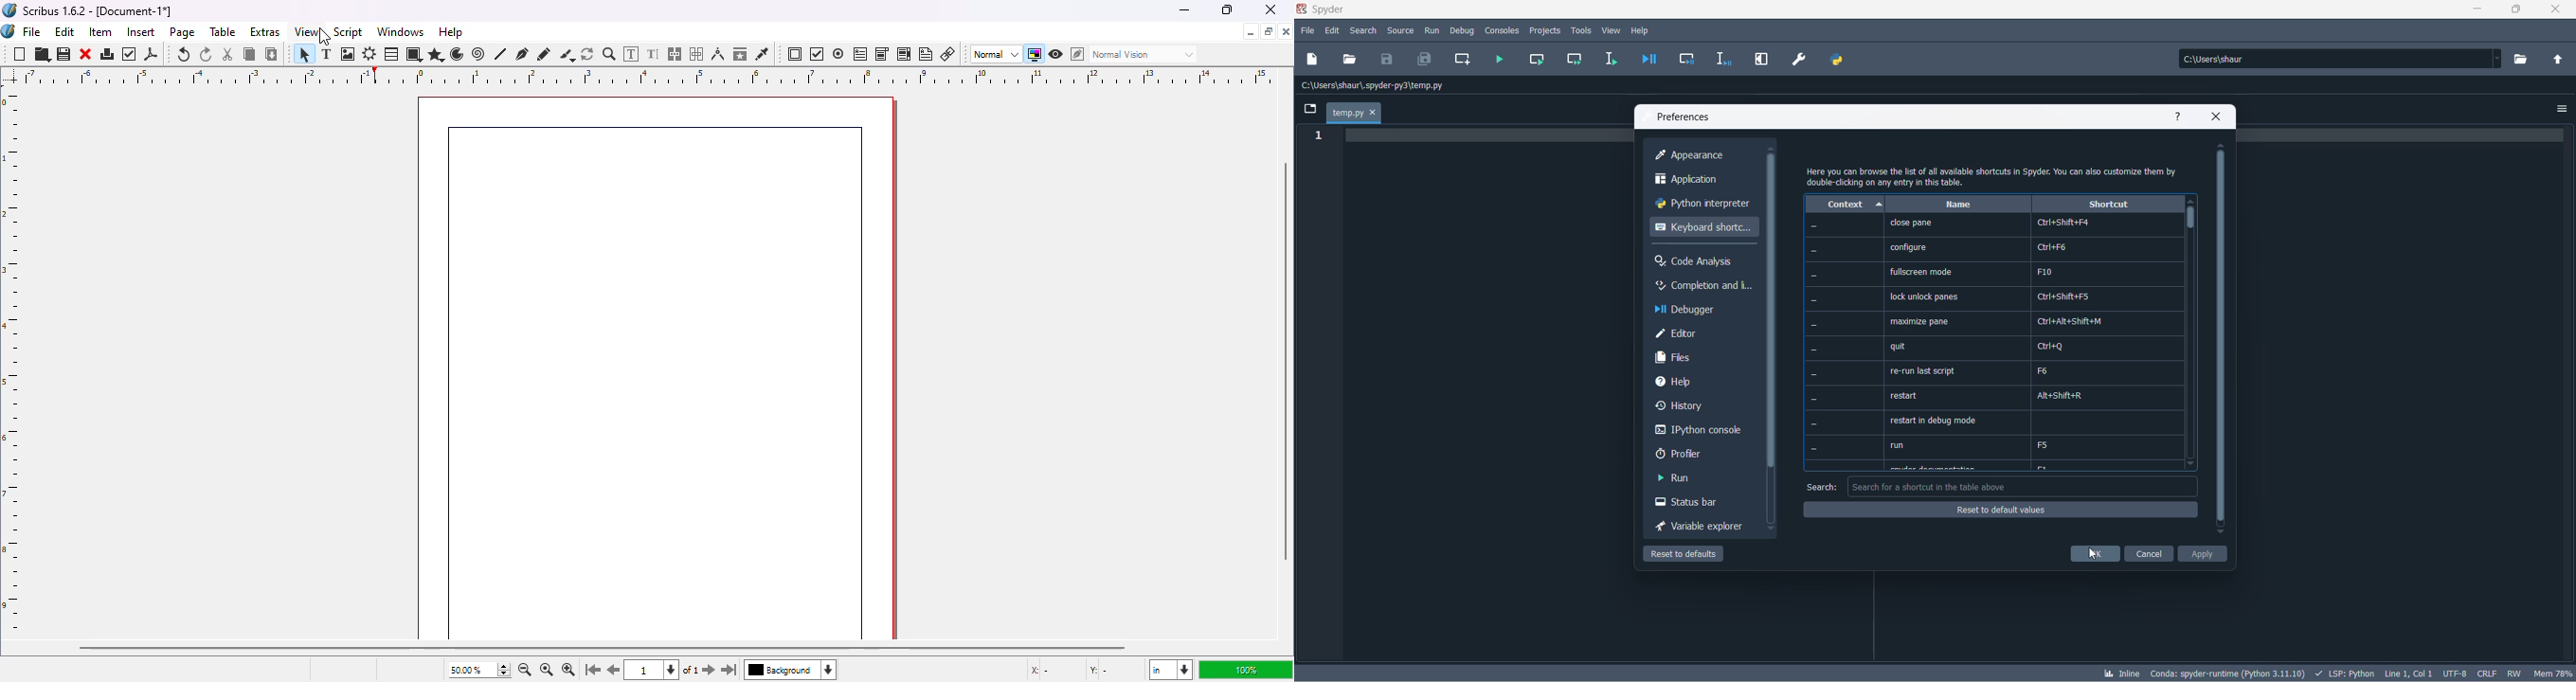  Describe the element at coordinates (1845, 205) in the screenshot. I see `context heading` at that location.